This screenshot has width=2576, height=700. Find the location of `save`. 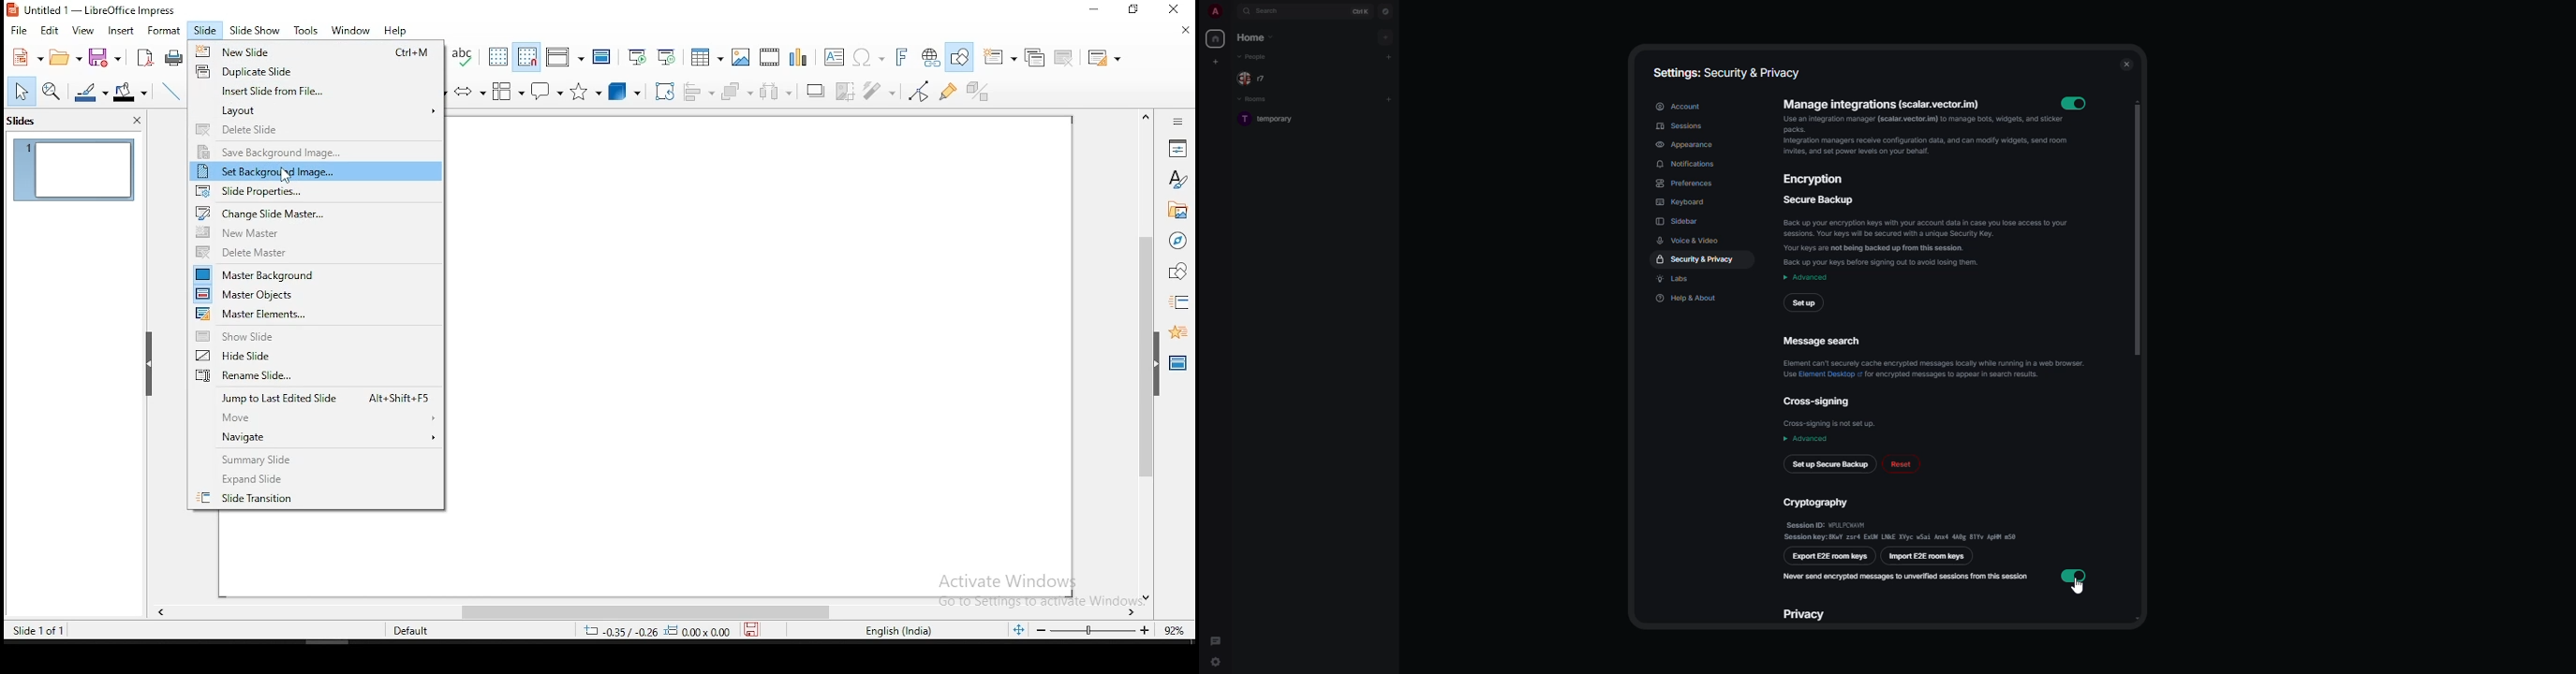

save is located at coordinates (106, 56).